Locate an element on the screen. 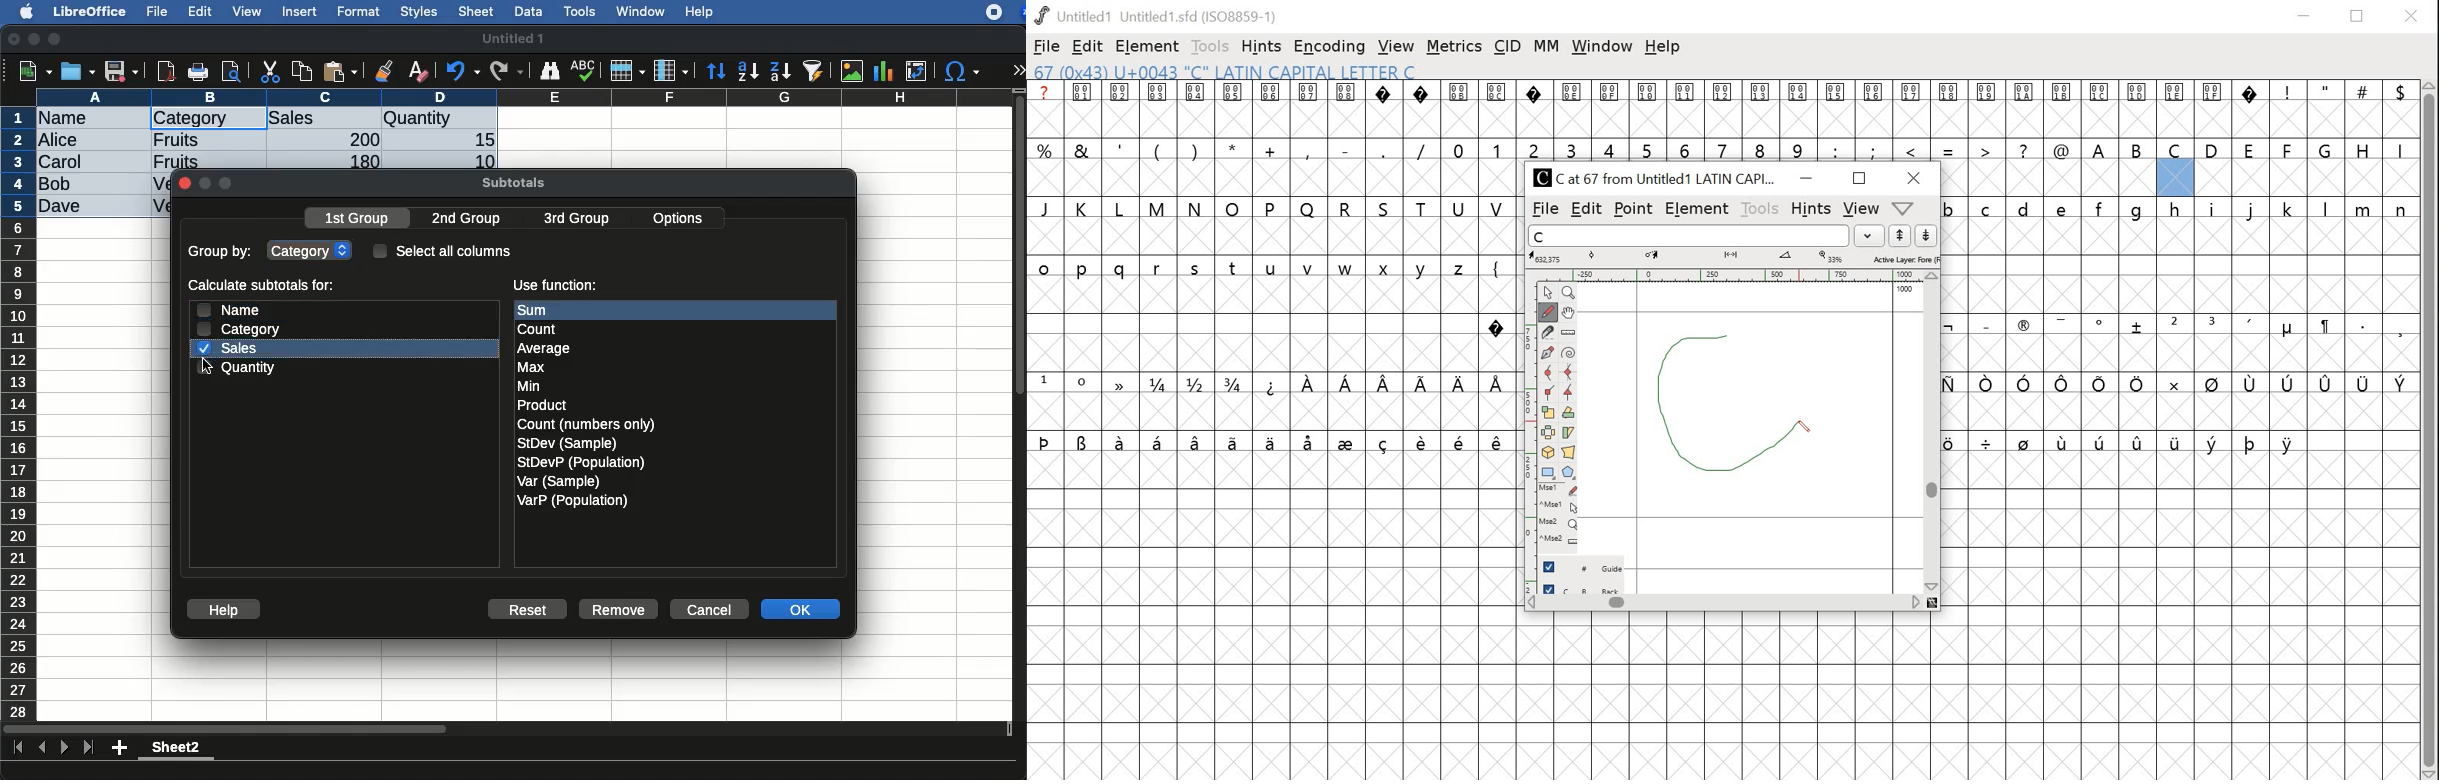 This screenshot has width=2464, height=784. row is located at coordinates (20, 413).